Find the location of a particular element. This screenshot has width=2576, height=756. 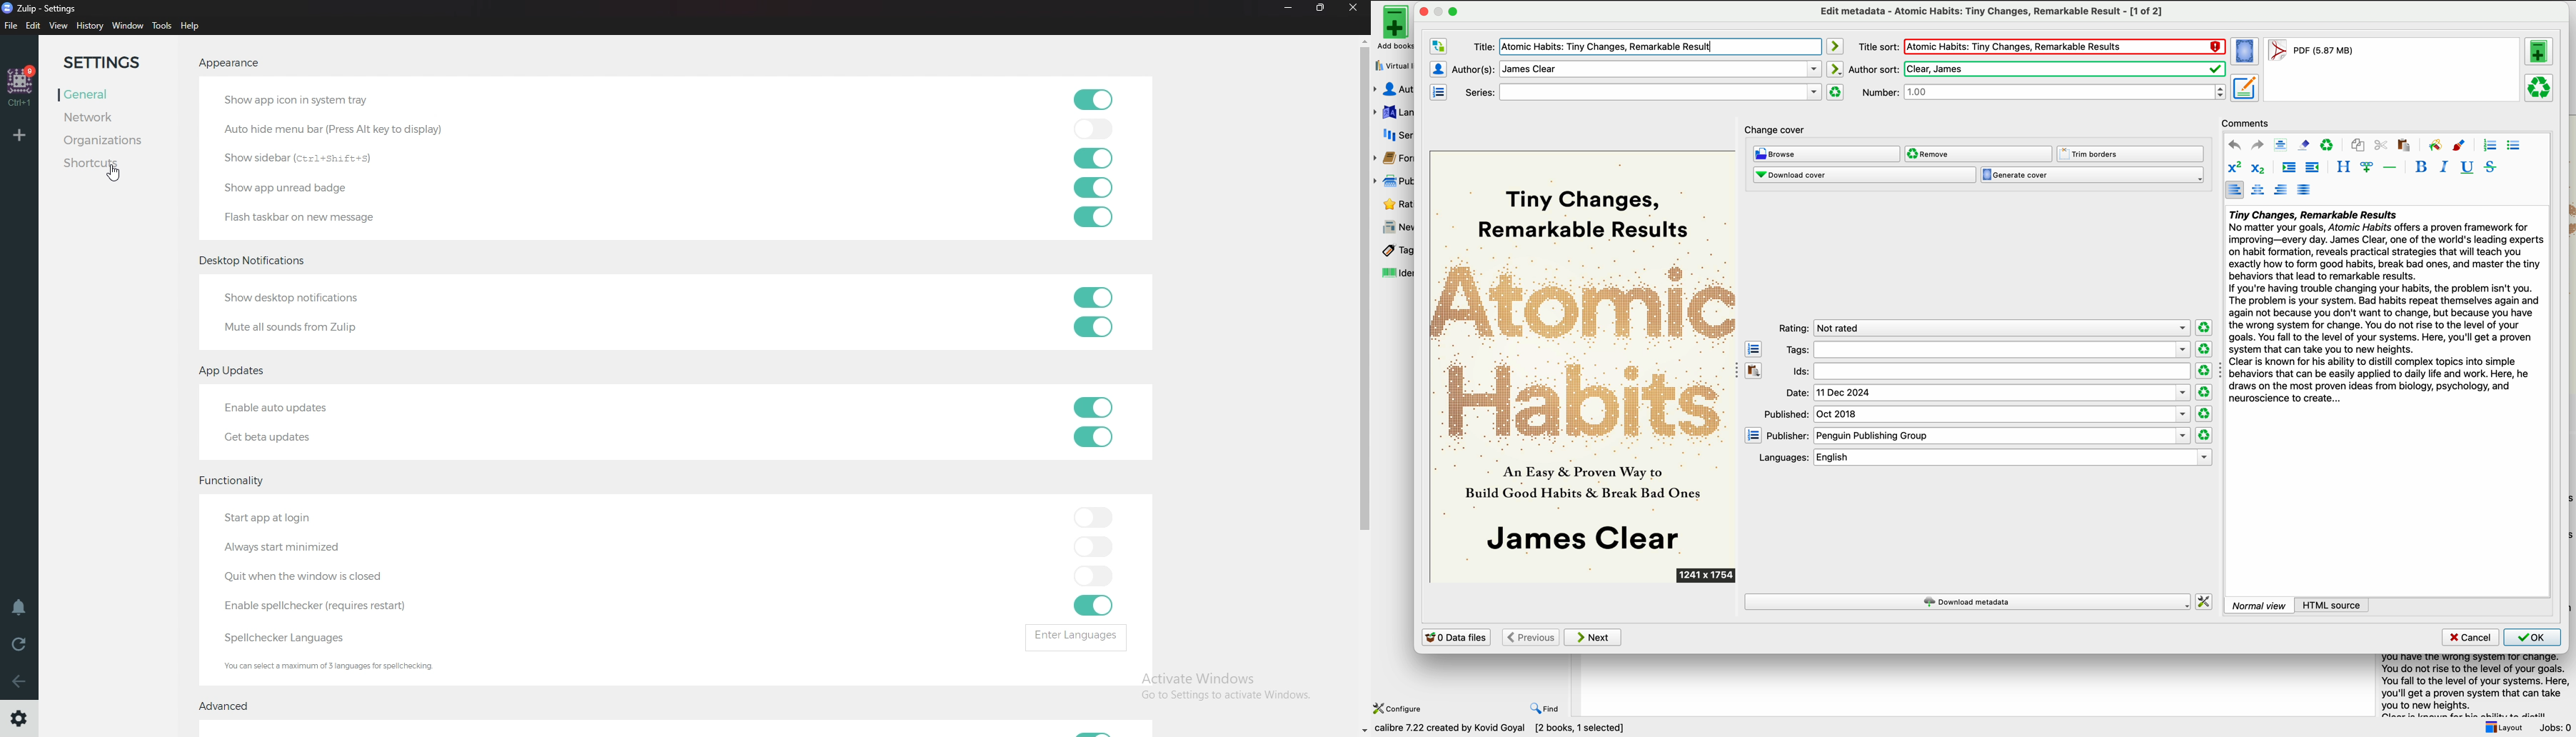

increase indentation is located at coordinates (2289, 168).